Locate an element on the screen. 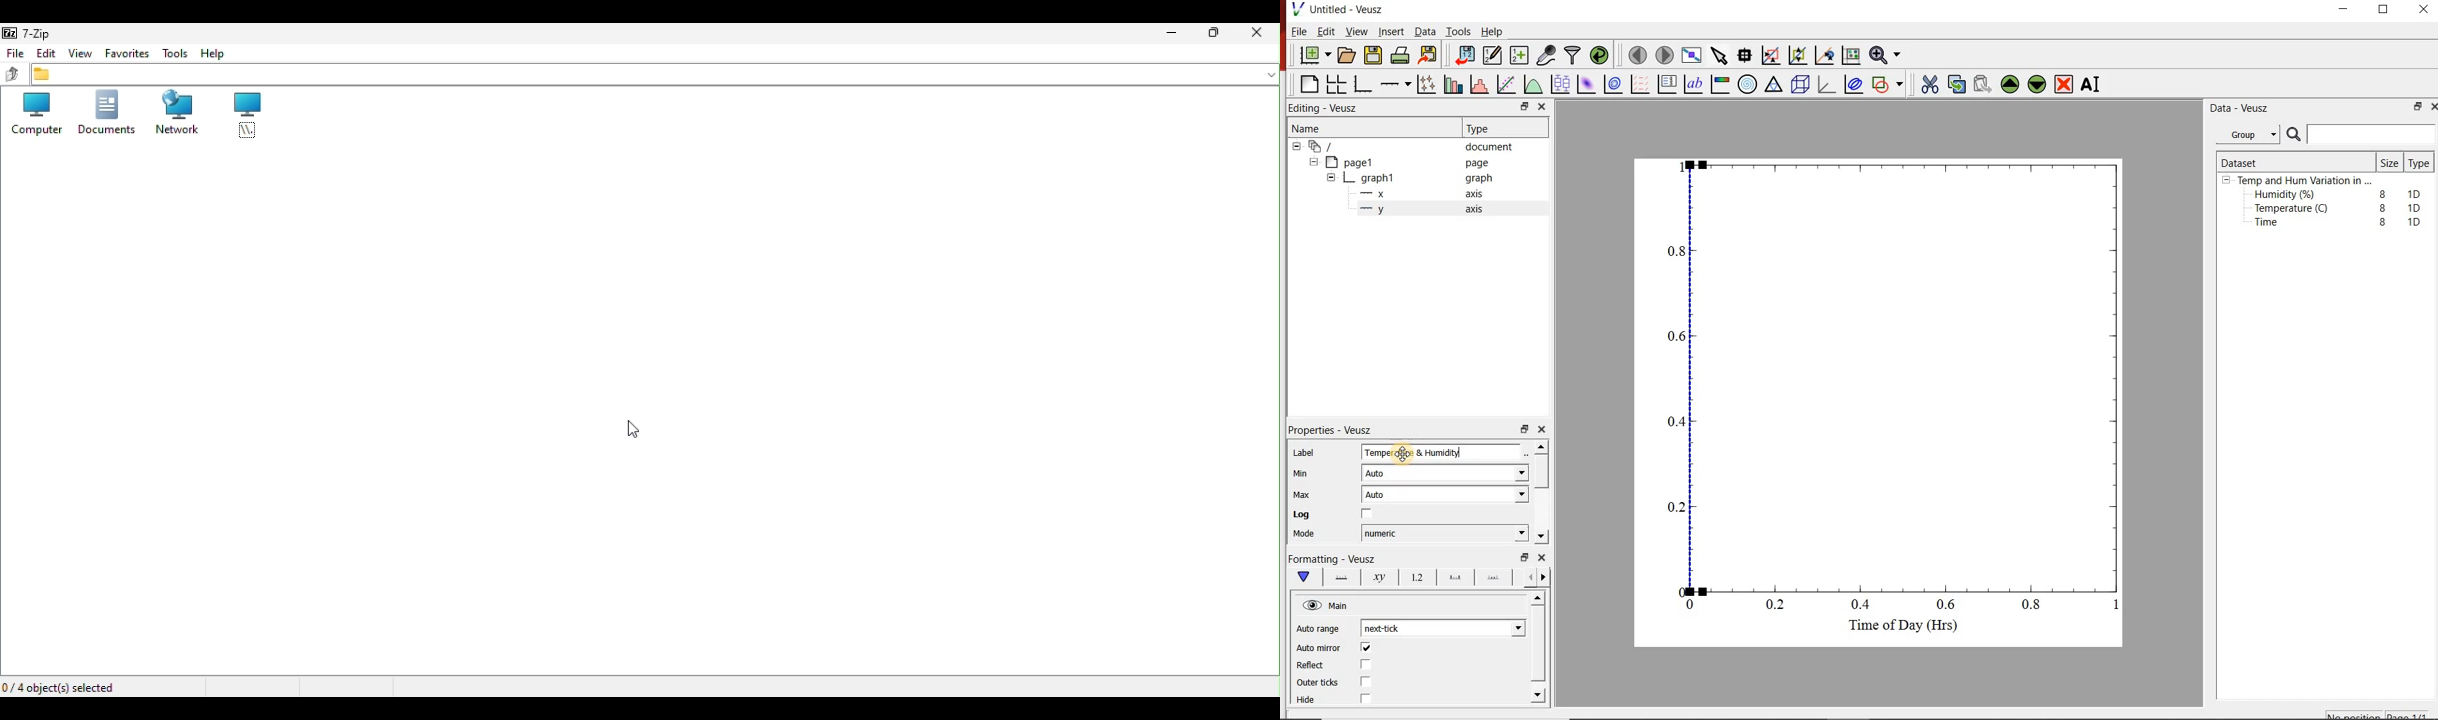  root is located at coordinates (246, 116).